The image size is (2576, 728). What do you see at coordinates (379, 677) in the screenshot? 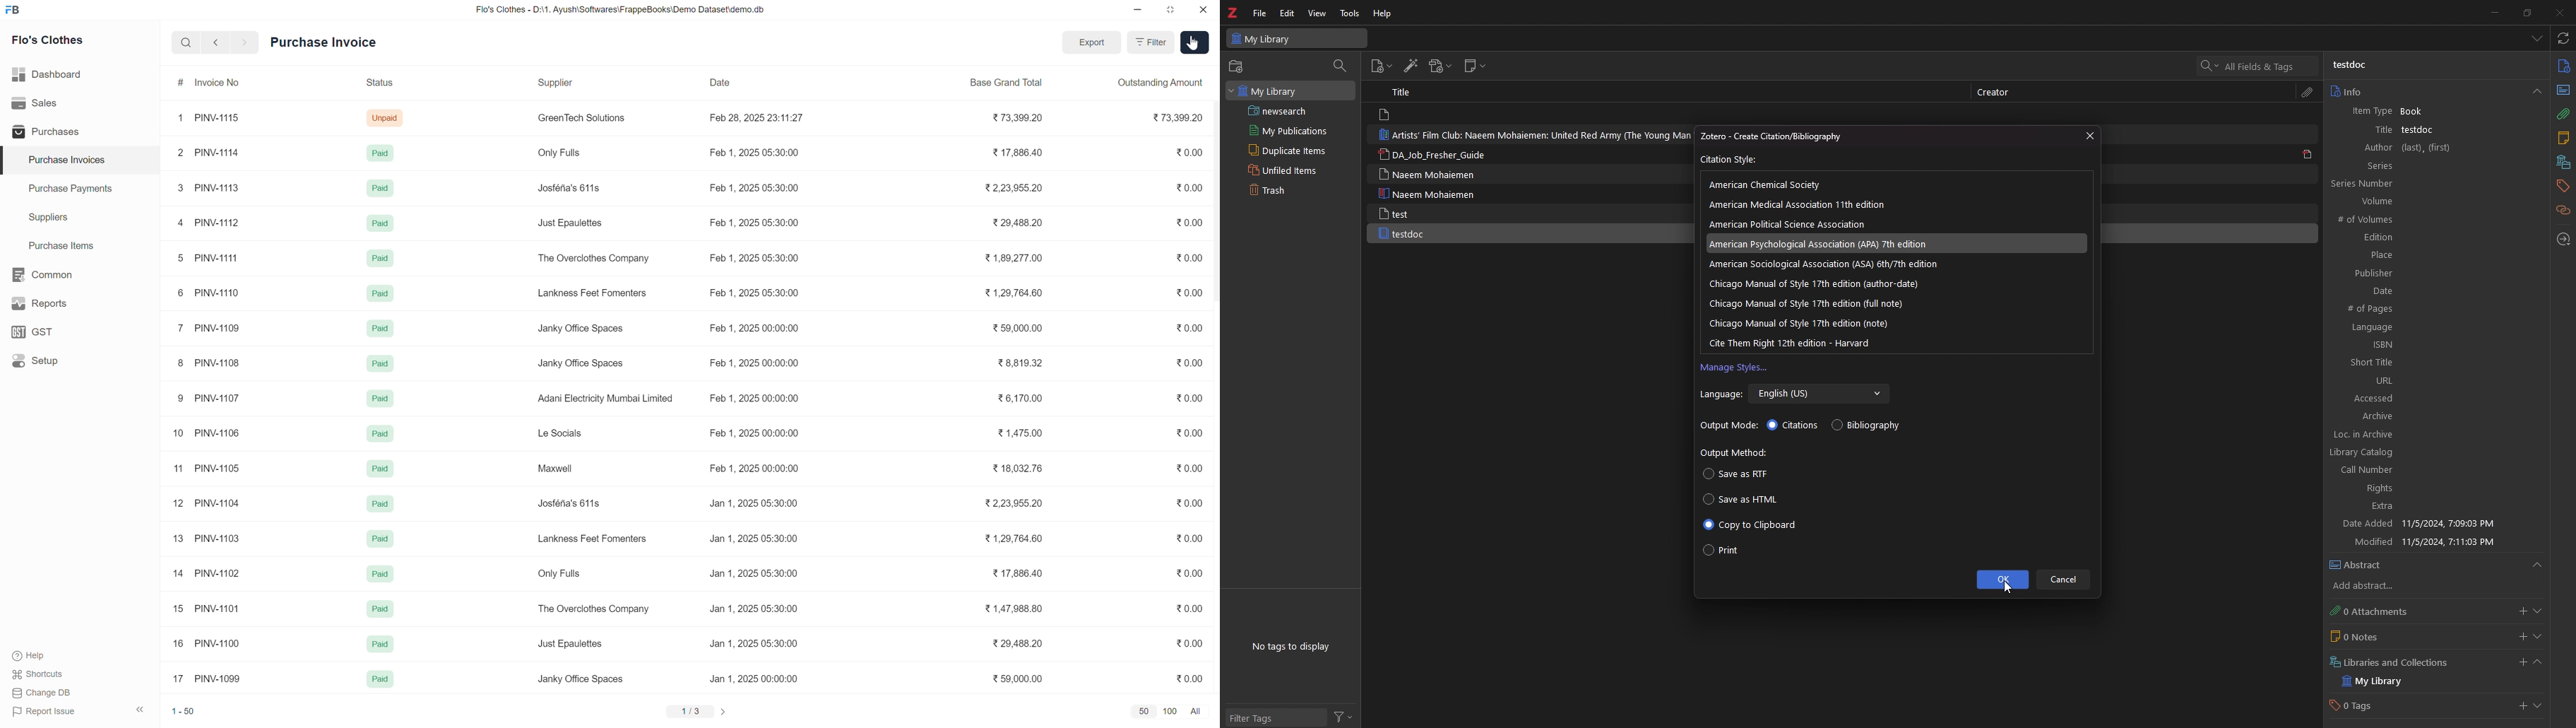
I see `Paid` at bounding box center [379, 677].